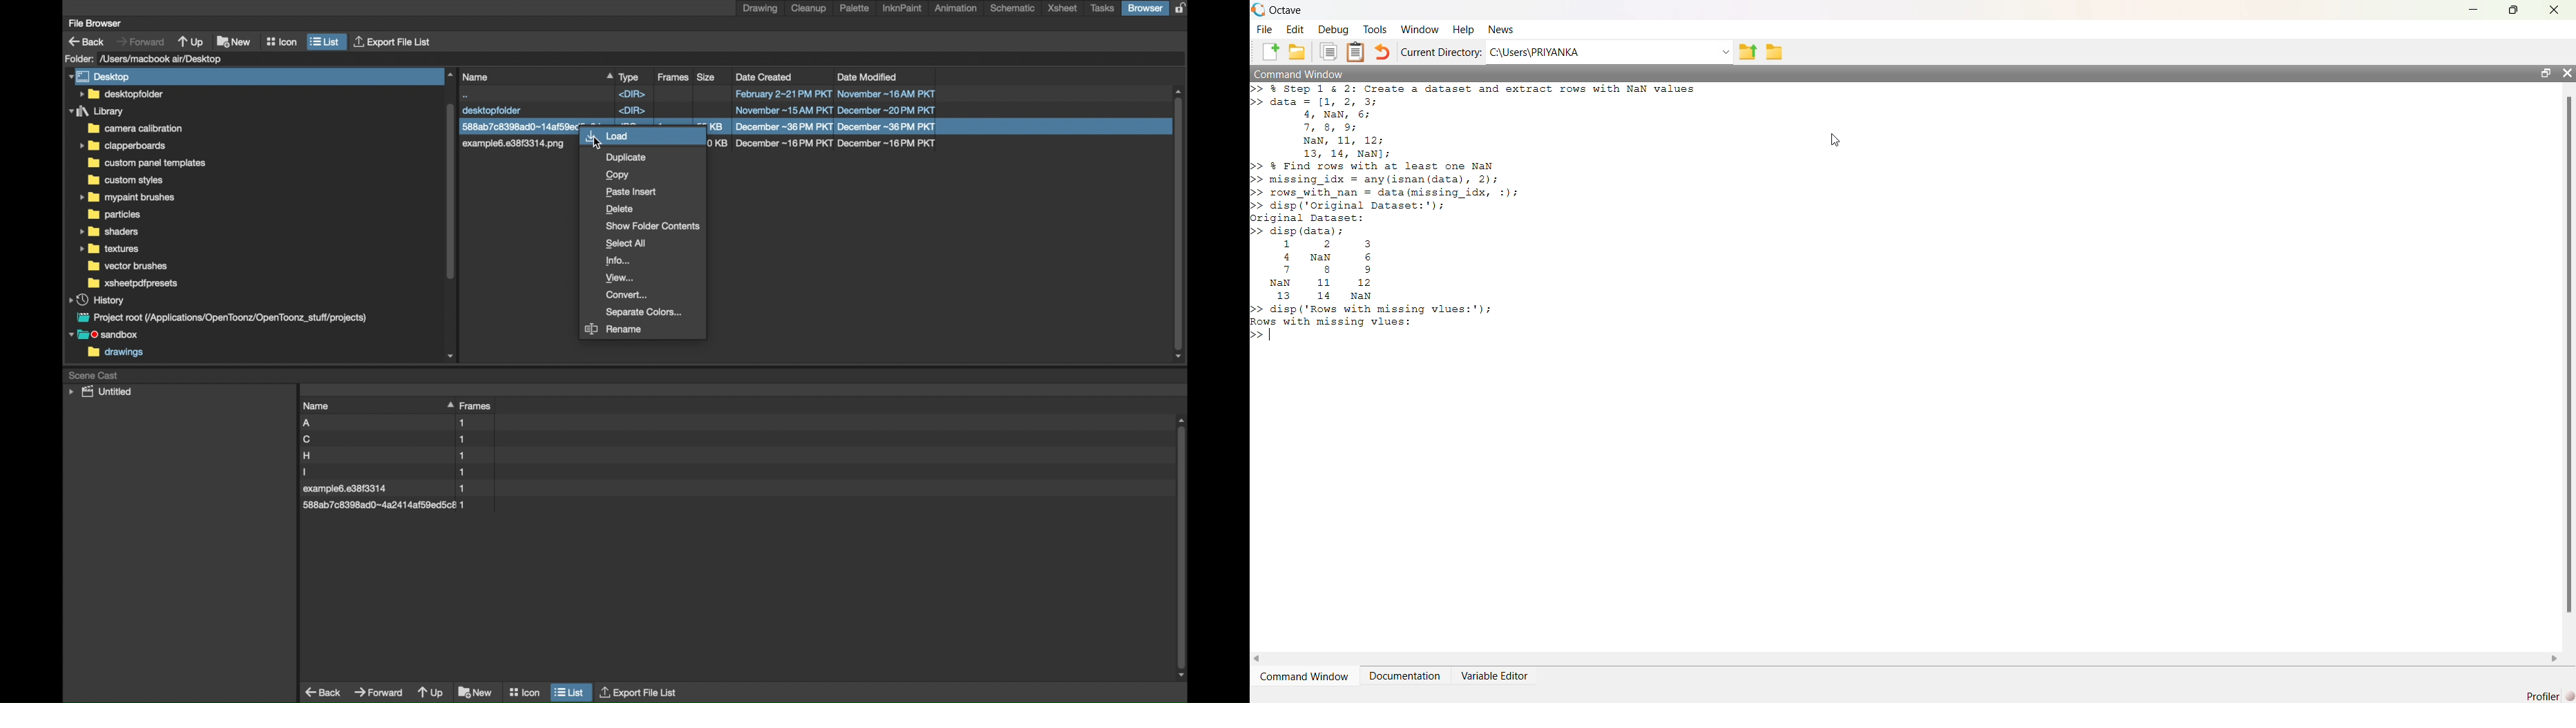 This screenshot has height=728, width=2576. Describe the element at coordinates (1775, 52) in the screenshot. I see `folder` at that location.